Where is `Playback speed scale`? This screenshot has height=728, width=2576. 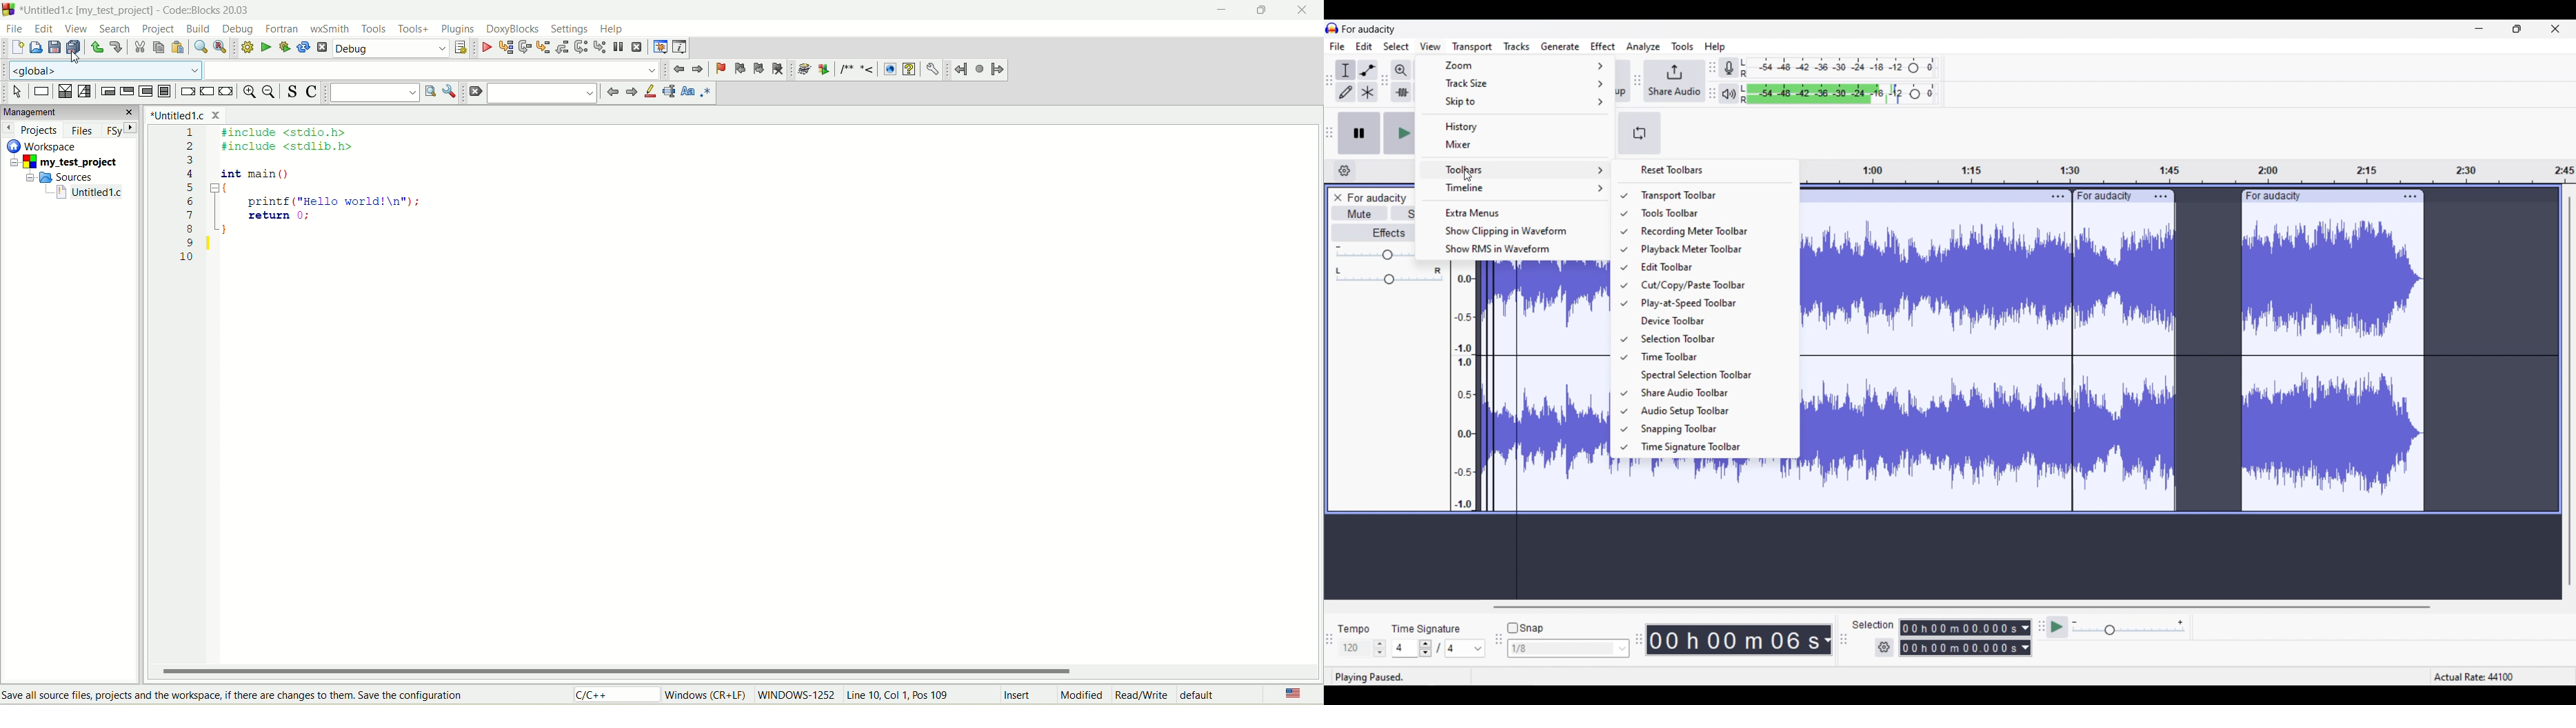 Playback speed scale is located at coordinates (2130, 628).